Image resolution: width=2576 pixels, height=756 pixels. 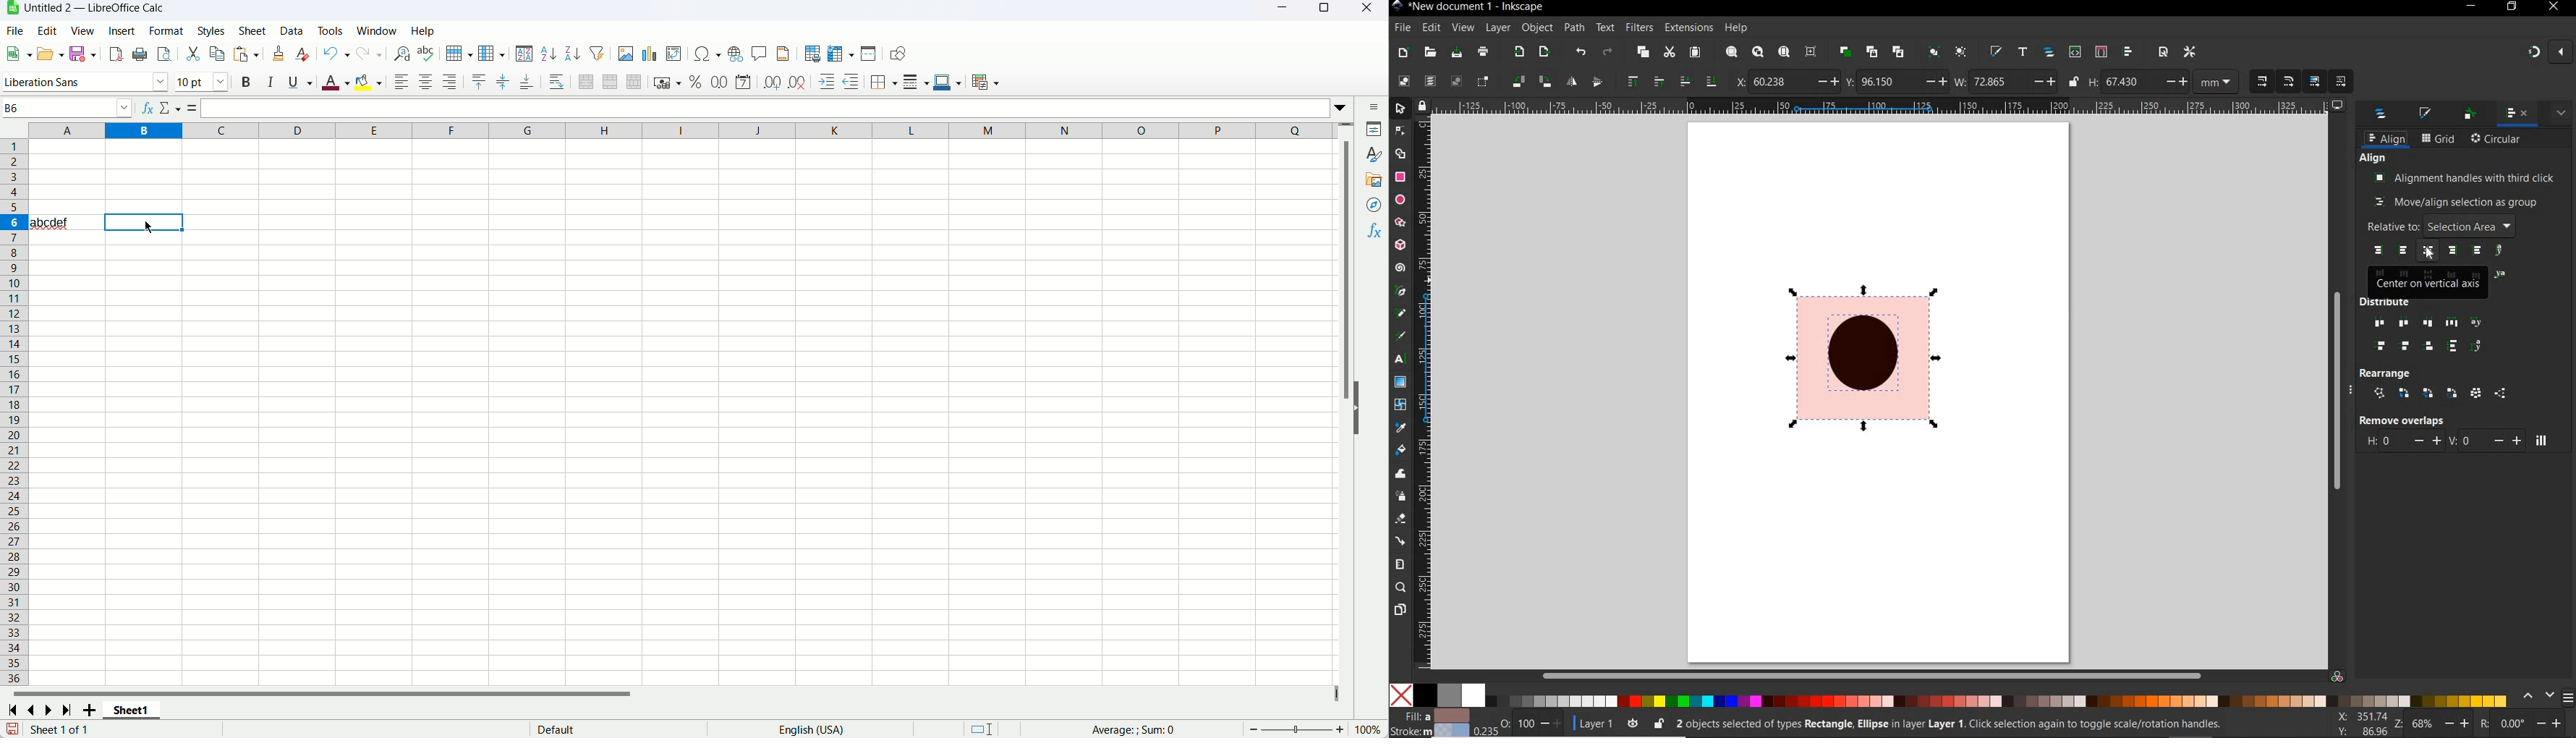 What do you see at coordinates (246, 81) in the screenshot?
I see `bold` at bounding box center [246, 81].